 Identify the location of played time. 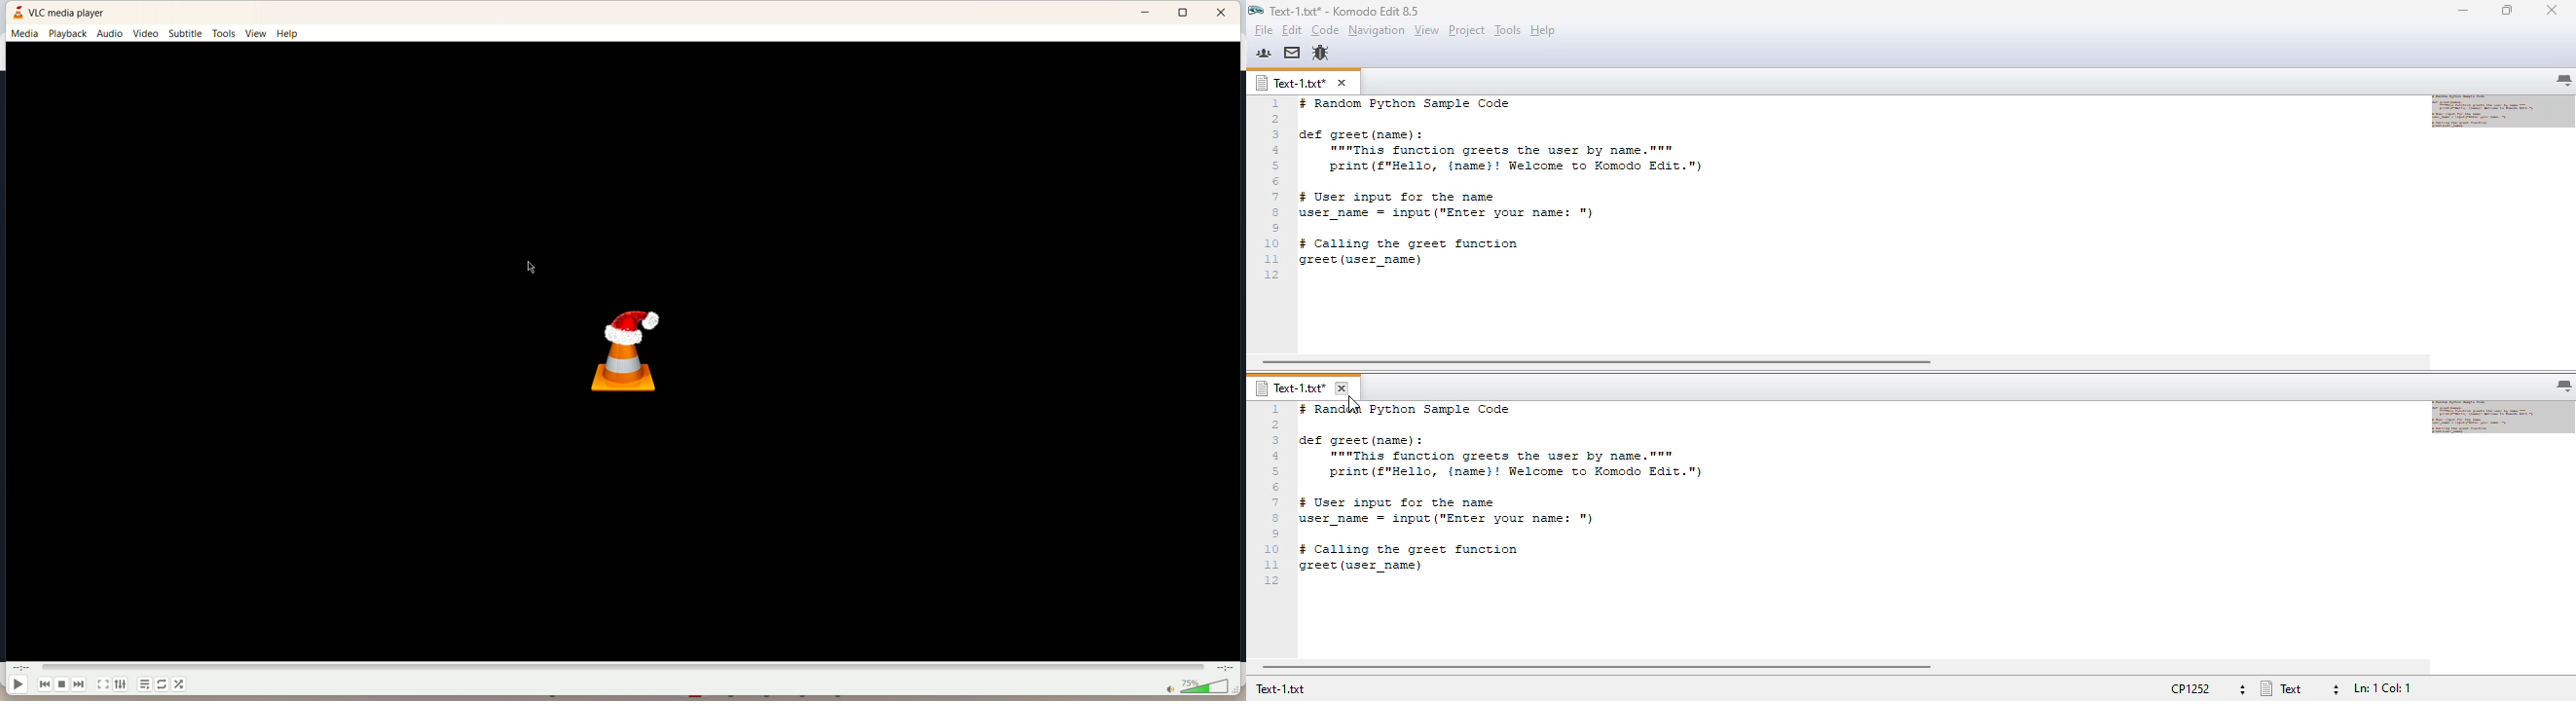
(20, 667).